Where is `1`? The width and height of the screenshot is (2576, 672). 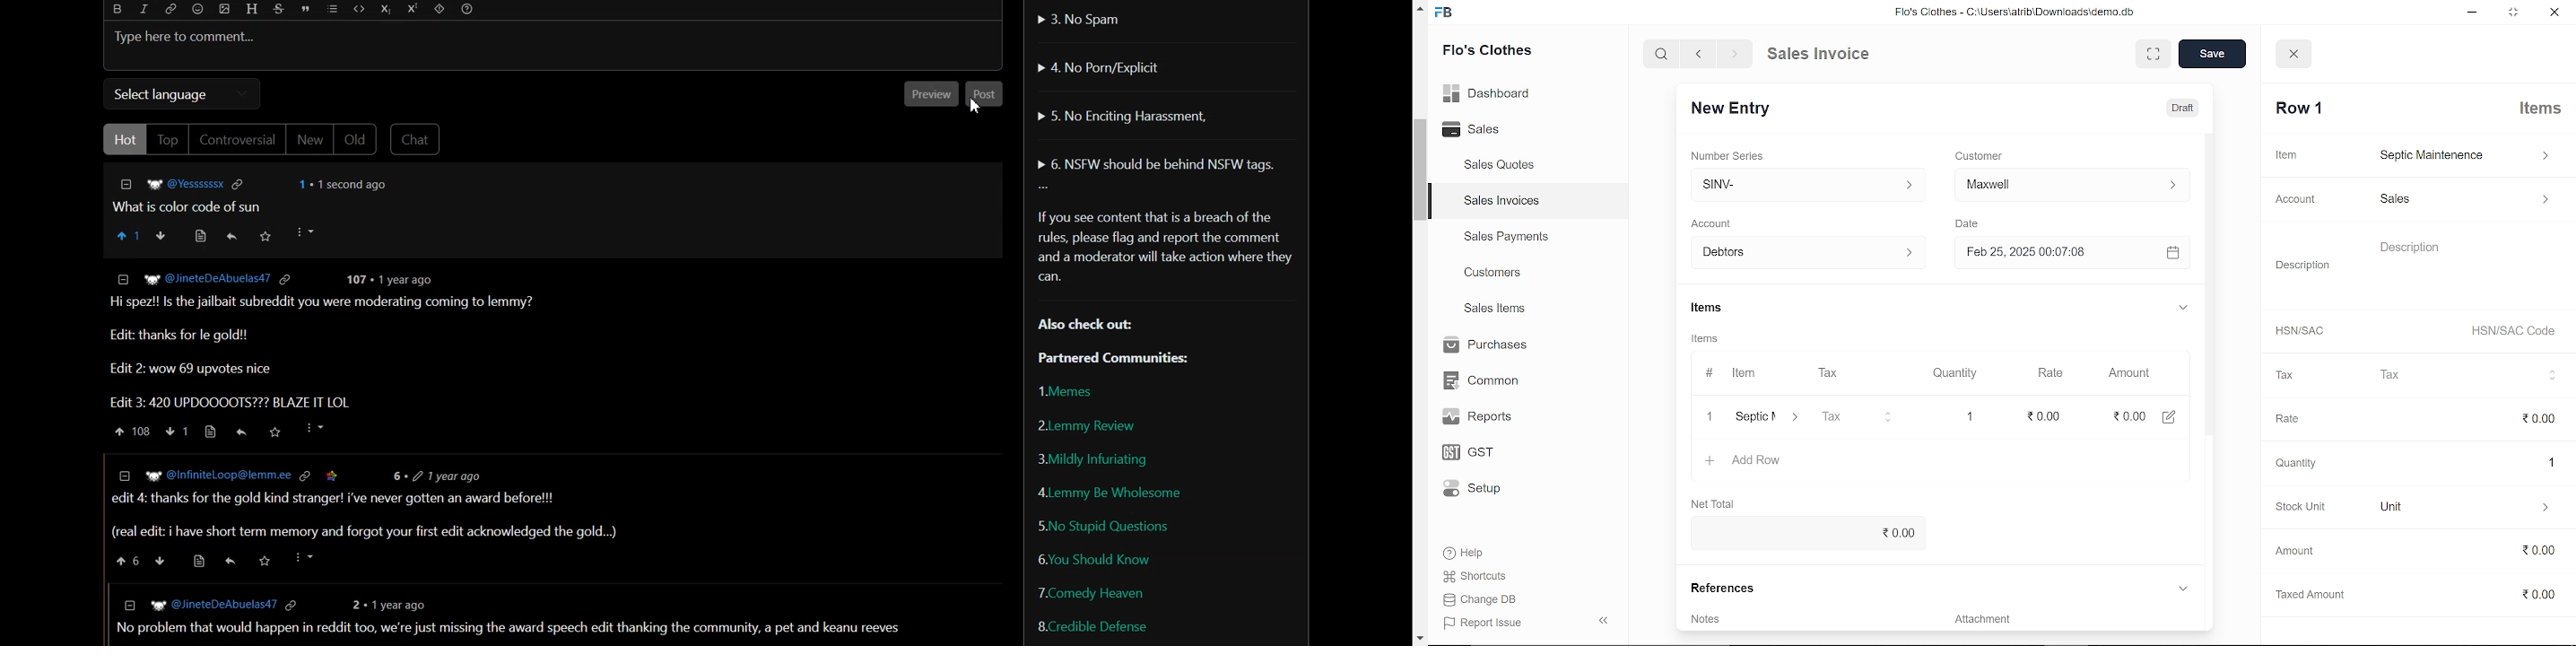
1 is located at coordinates (2543, 462).